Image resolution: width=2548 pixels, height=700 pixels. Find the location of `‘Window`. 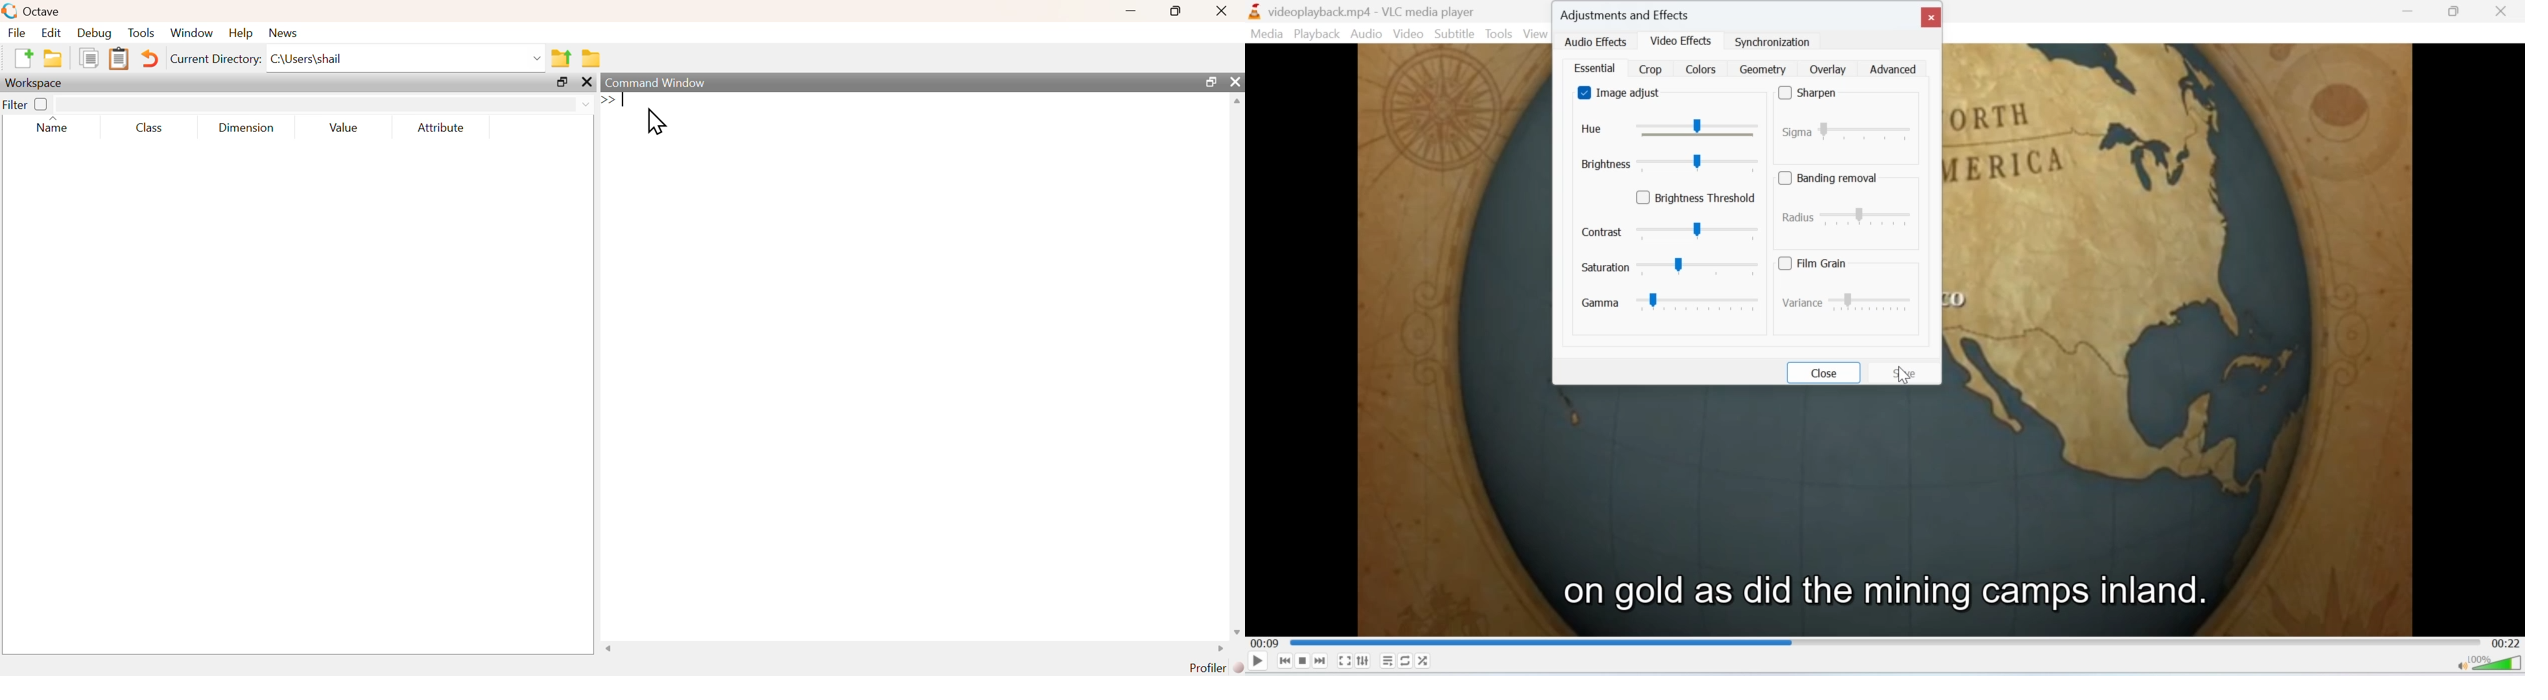

‘Window is located at coordinates (190, 34).